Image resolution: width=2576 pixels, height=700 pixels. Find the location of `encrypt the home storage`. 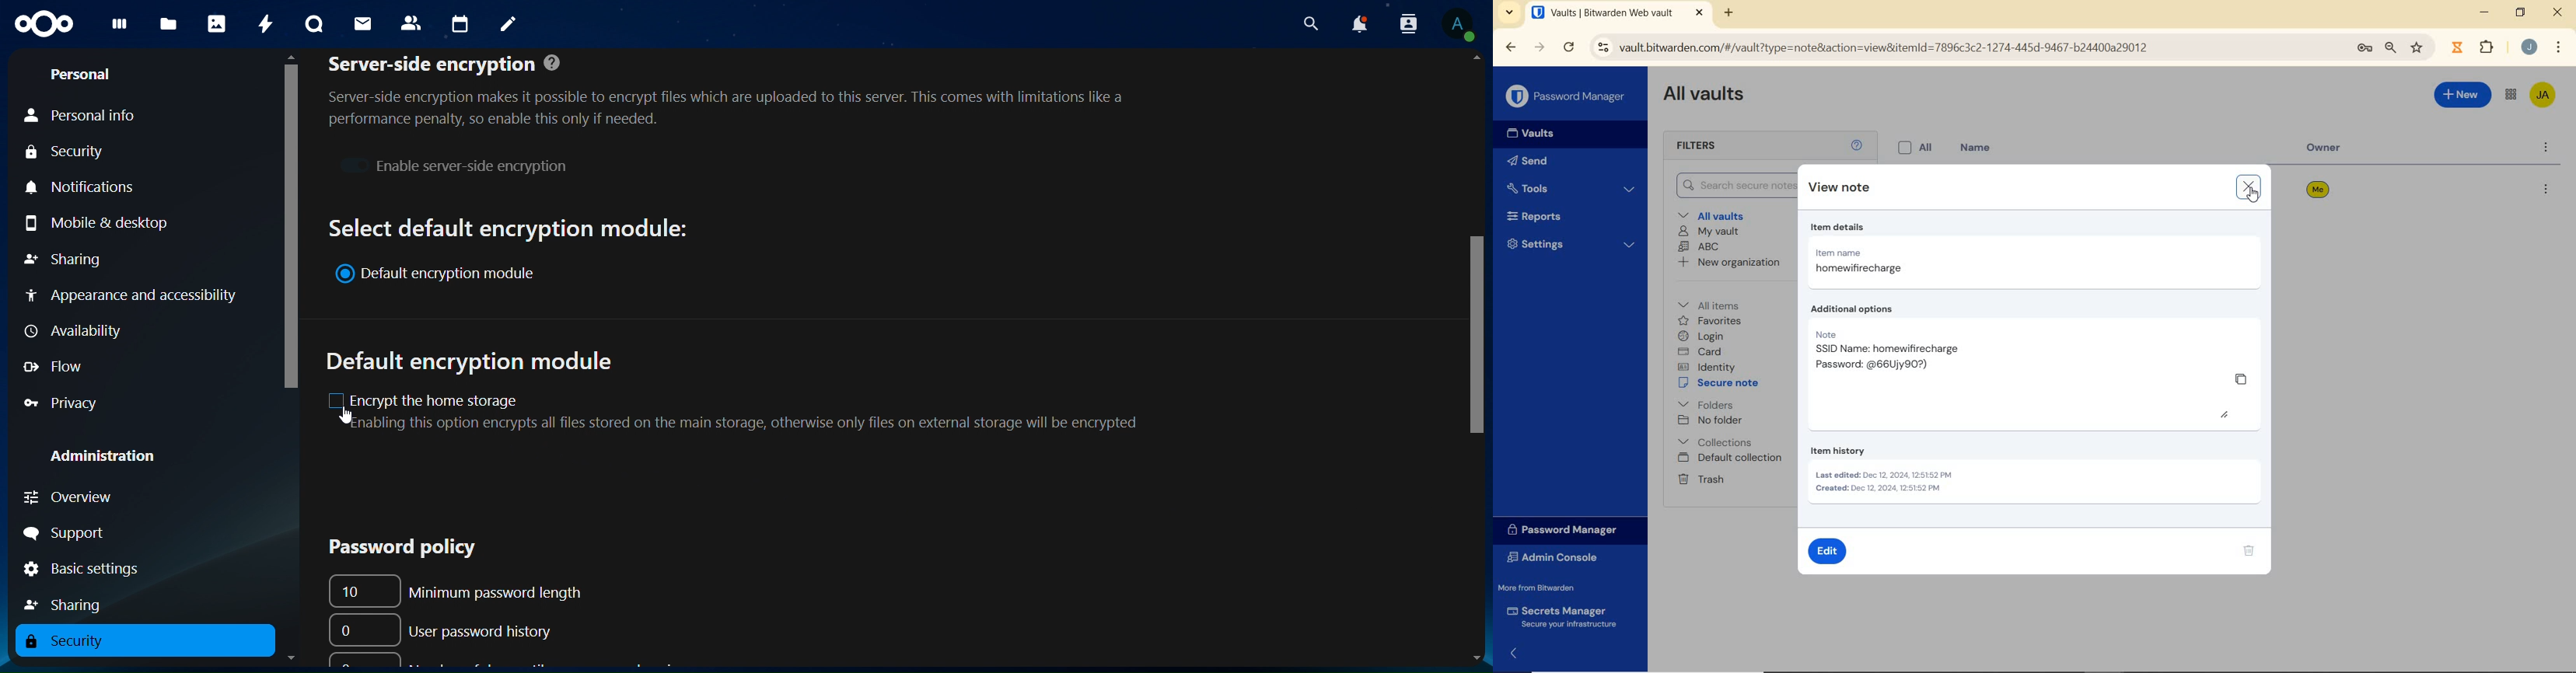

encrypt the home storage is located at coordinates (753, 410).